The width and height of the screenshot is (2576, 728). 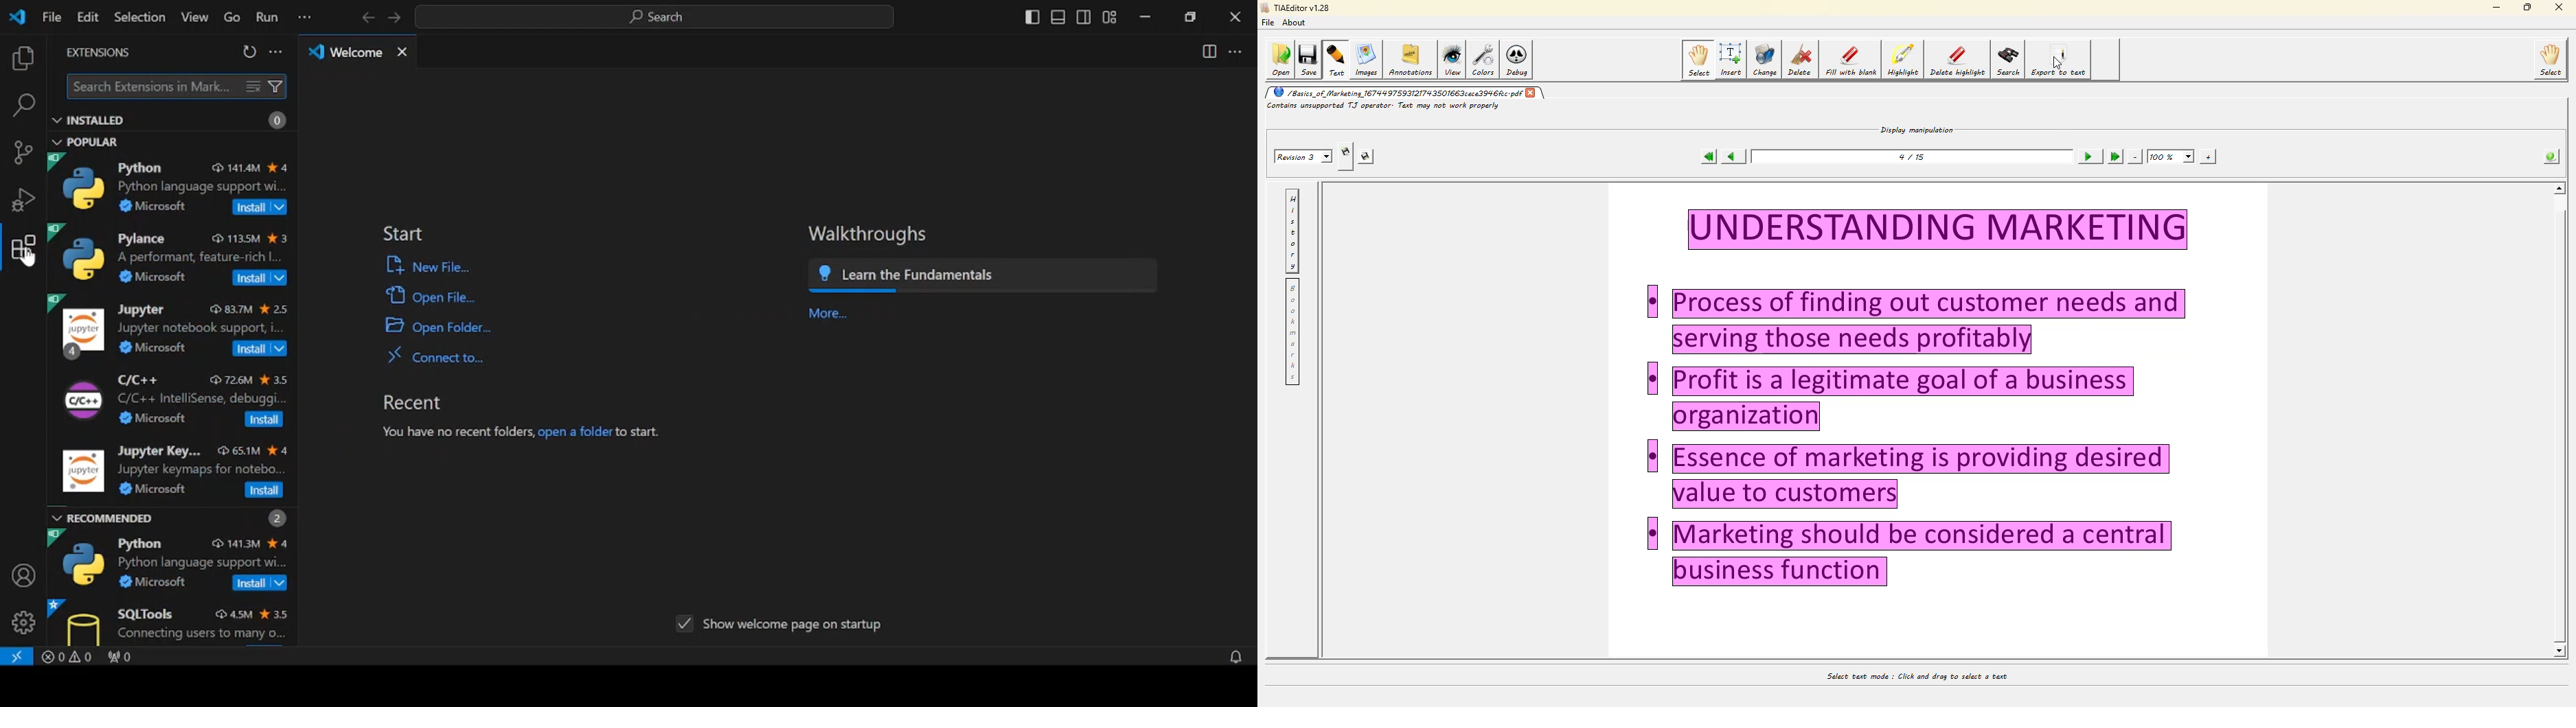 What do you see at coordinates (1084, 17) in the screenshot?
I see `toggle secondary sidebar` at bounding box center [1084, 17].